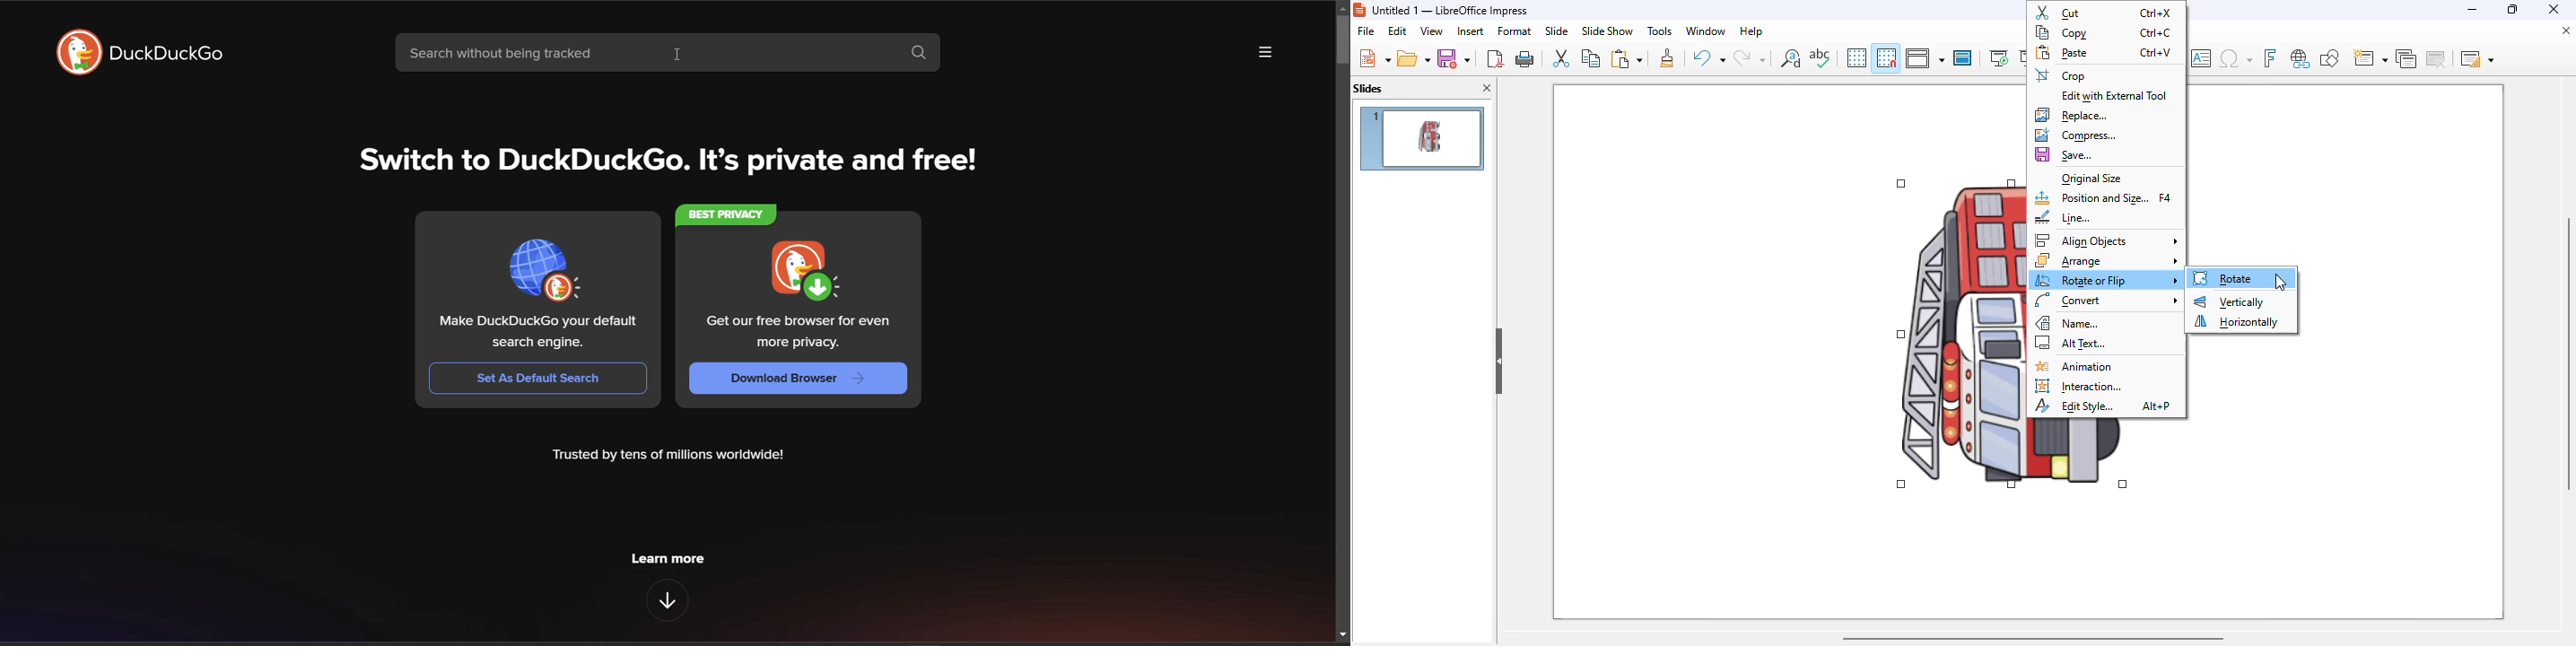  I want to click on open, so click(1414, 59).